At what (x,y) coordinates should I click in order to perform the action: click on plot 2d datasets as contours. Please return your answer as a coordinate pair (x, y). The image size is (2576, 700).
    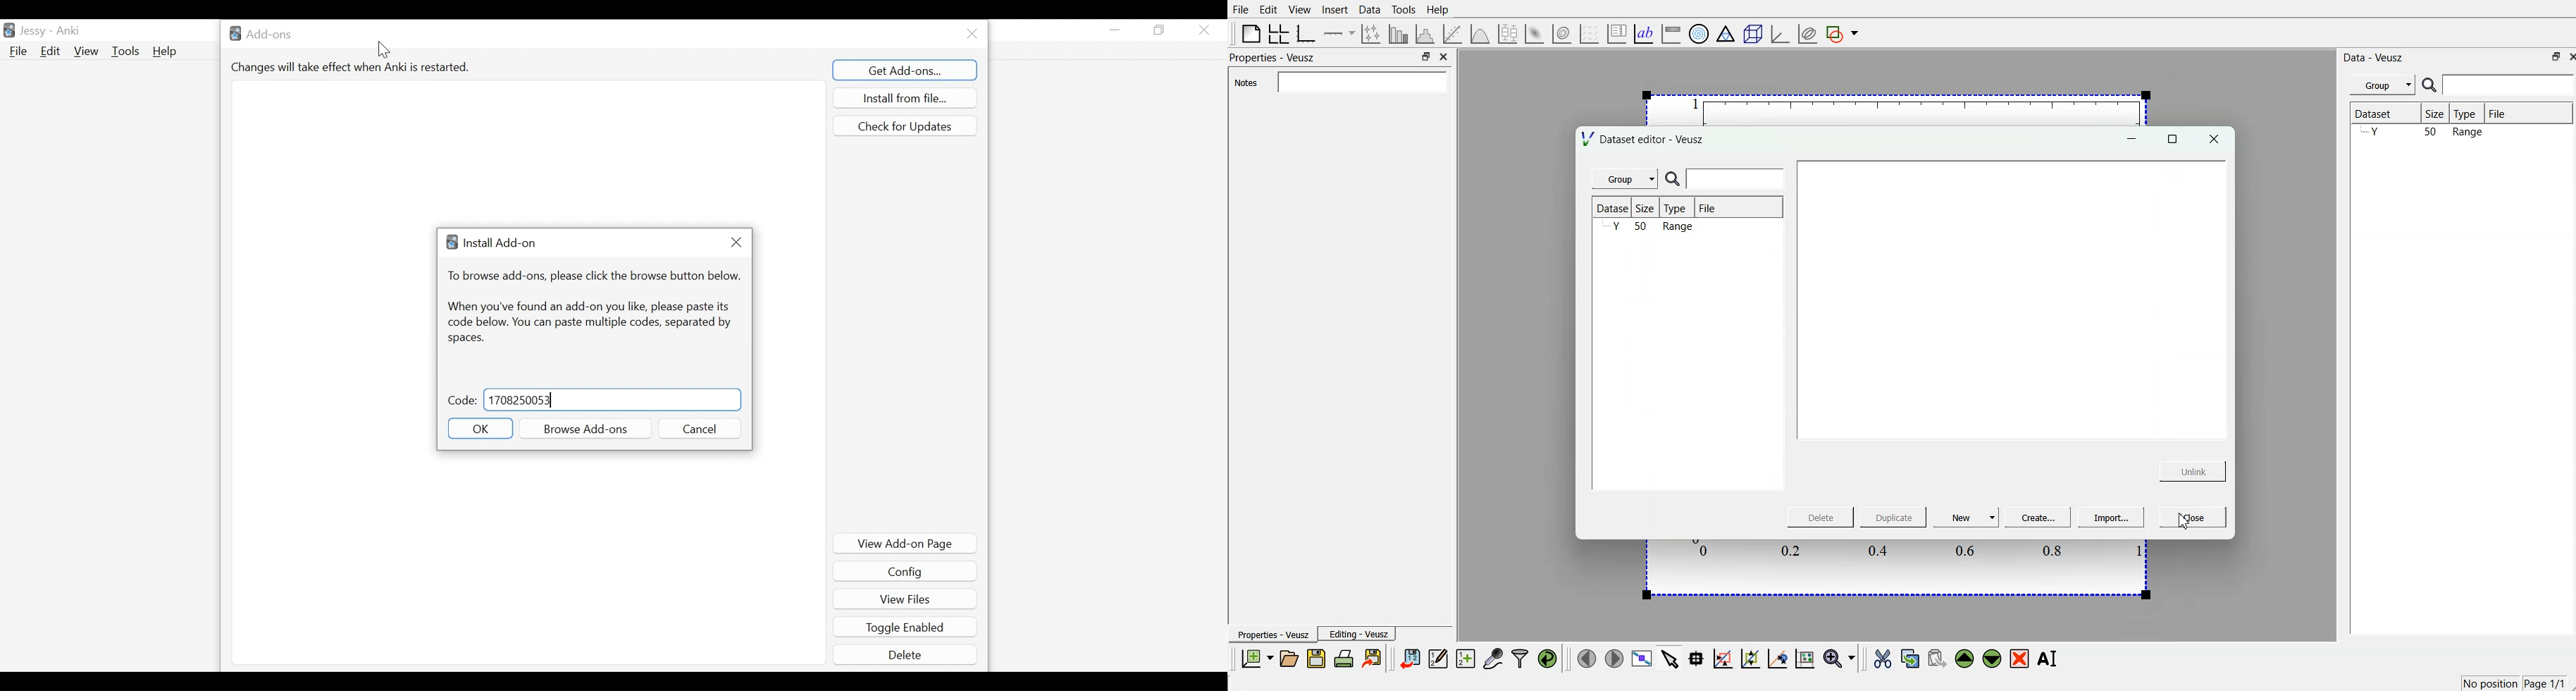
    Looking at the image, I should click on (1562, 32).